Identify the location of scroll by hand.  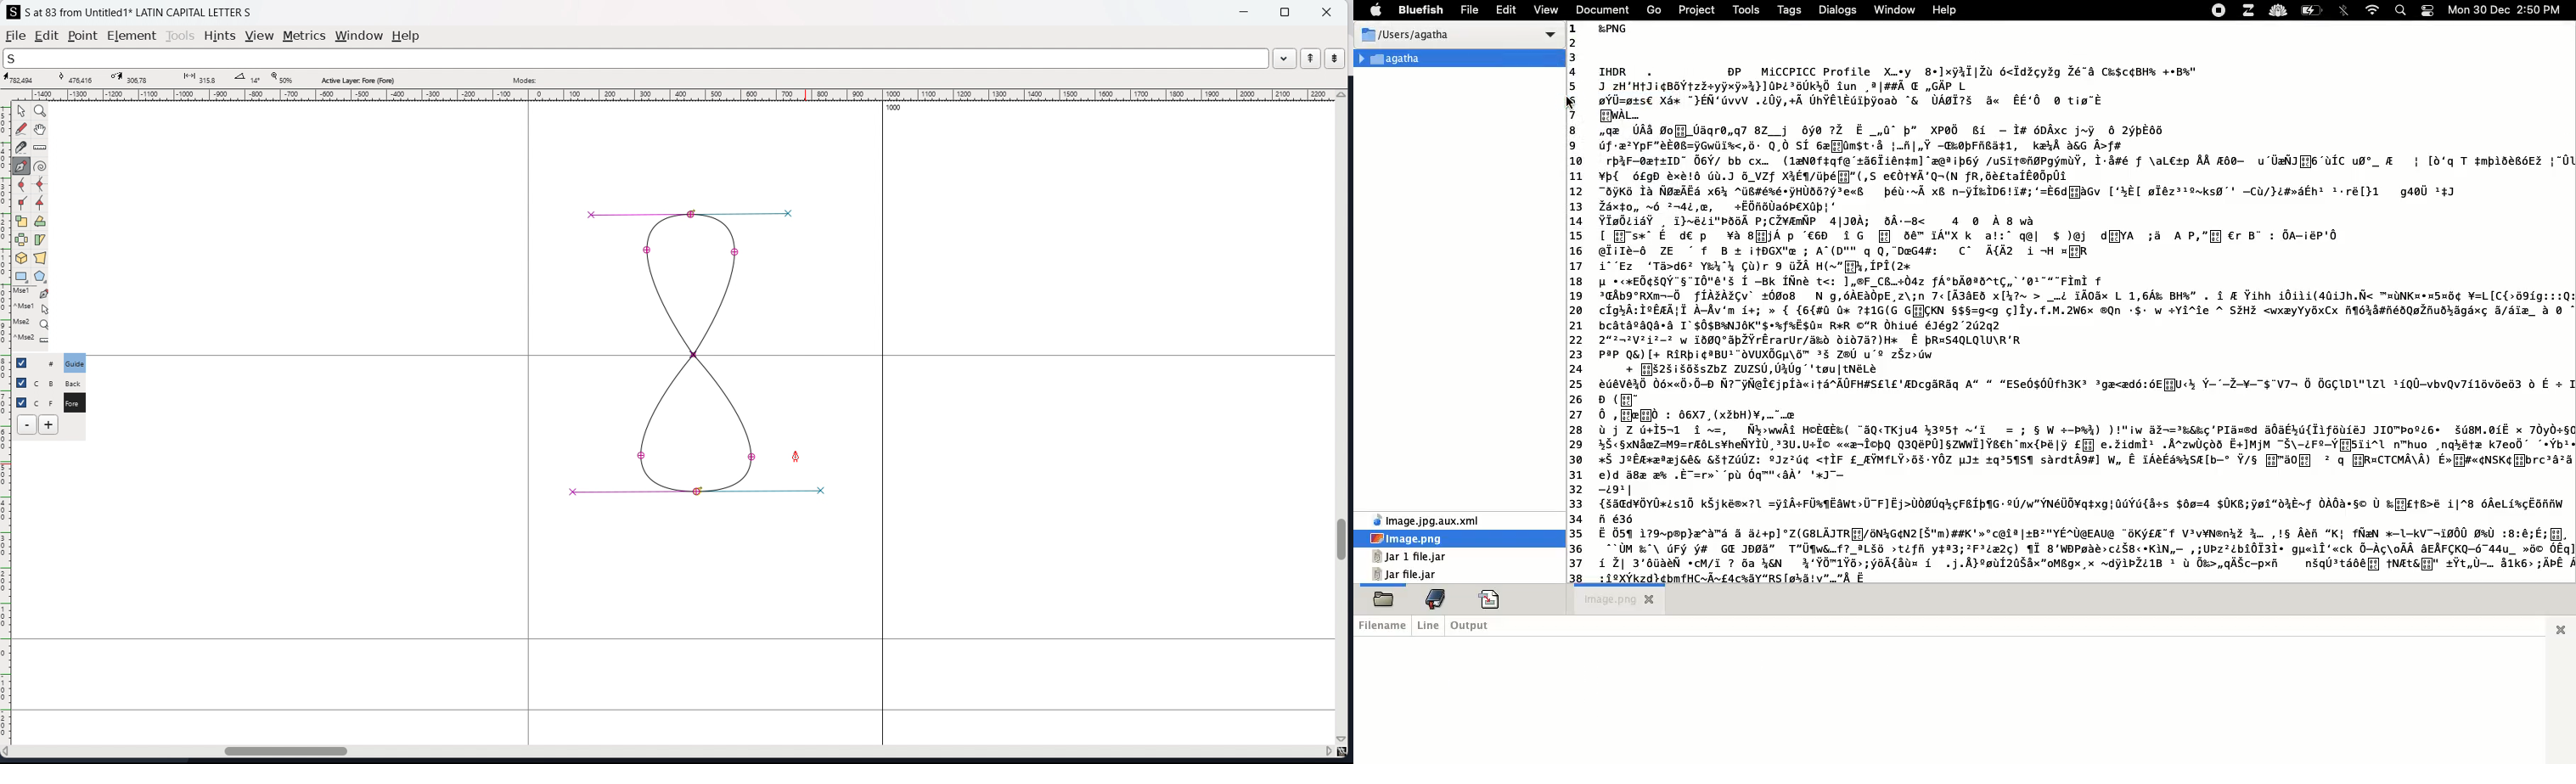
(42, 130).